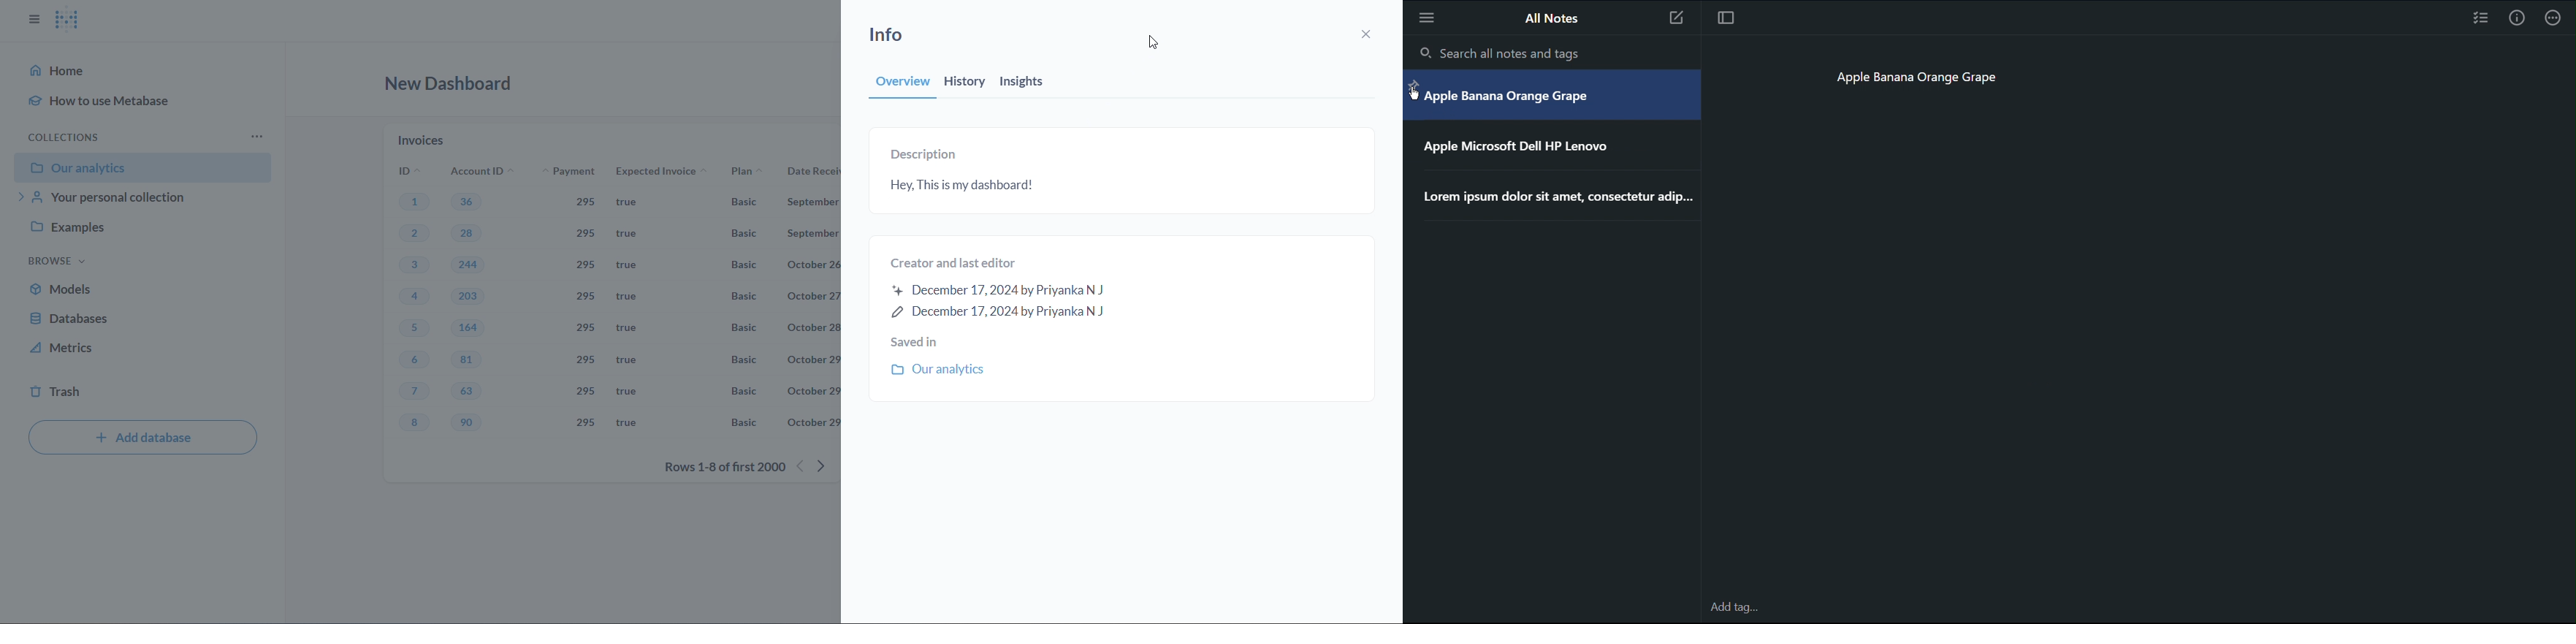 This screenshot has height=644, width=2576. What do you see at coordinates (812, 390) in the screenshot?
I see `october 29` at bounding box center [812, 390].